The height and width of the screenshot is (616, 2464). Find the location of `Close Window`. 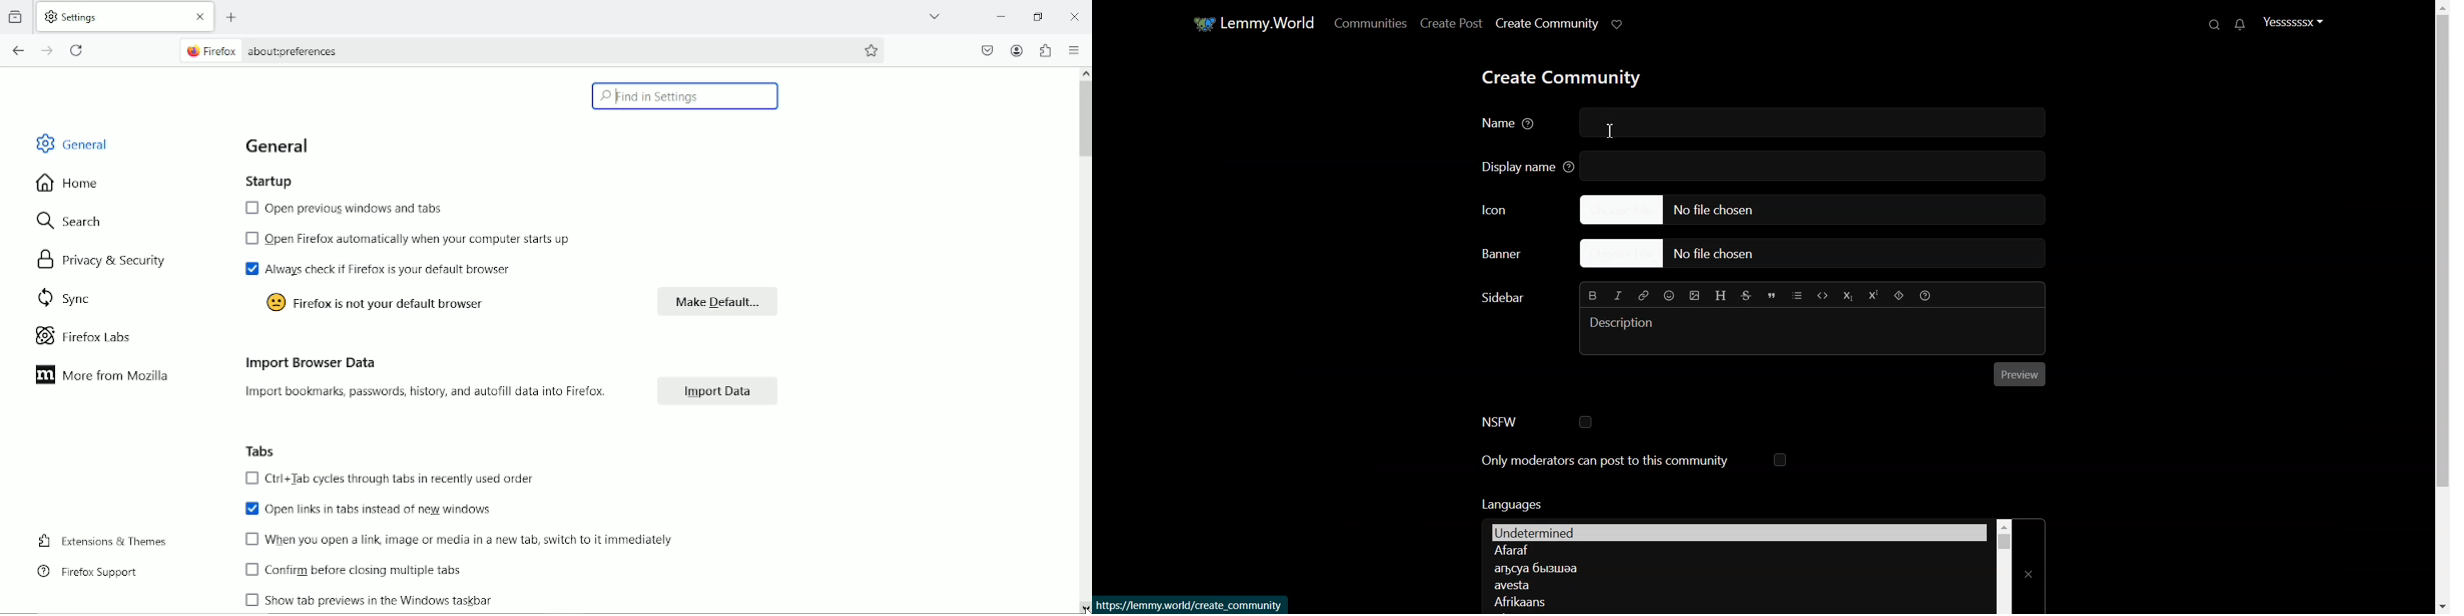

Close Window is located at coordinates (2030, 566).